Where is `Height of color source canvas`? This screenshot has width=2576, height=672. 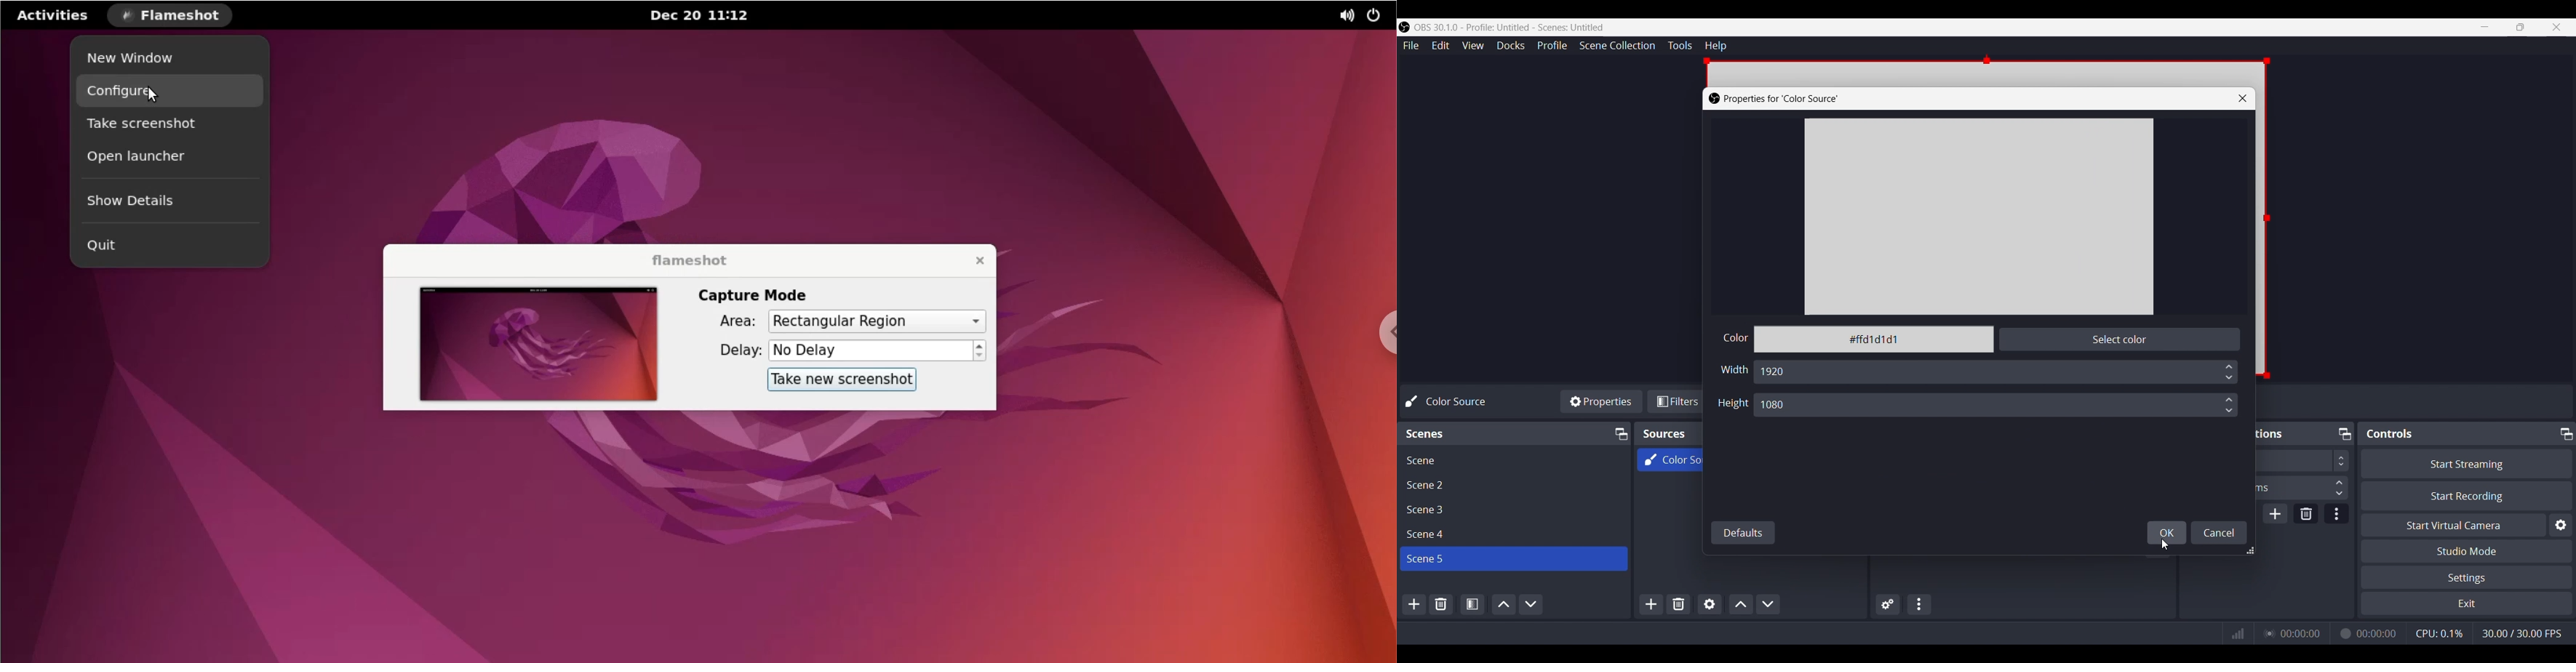 Height of color source canvas is located at coordinates (1733, 405).